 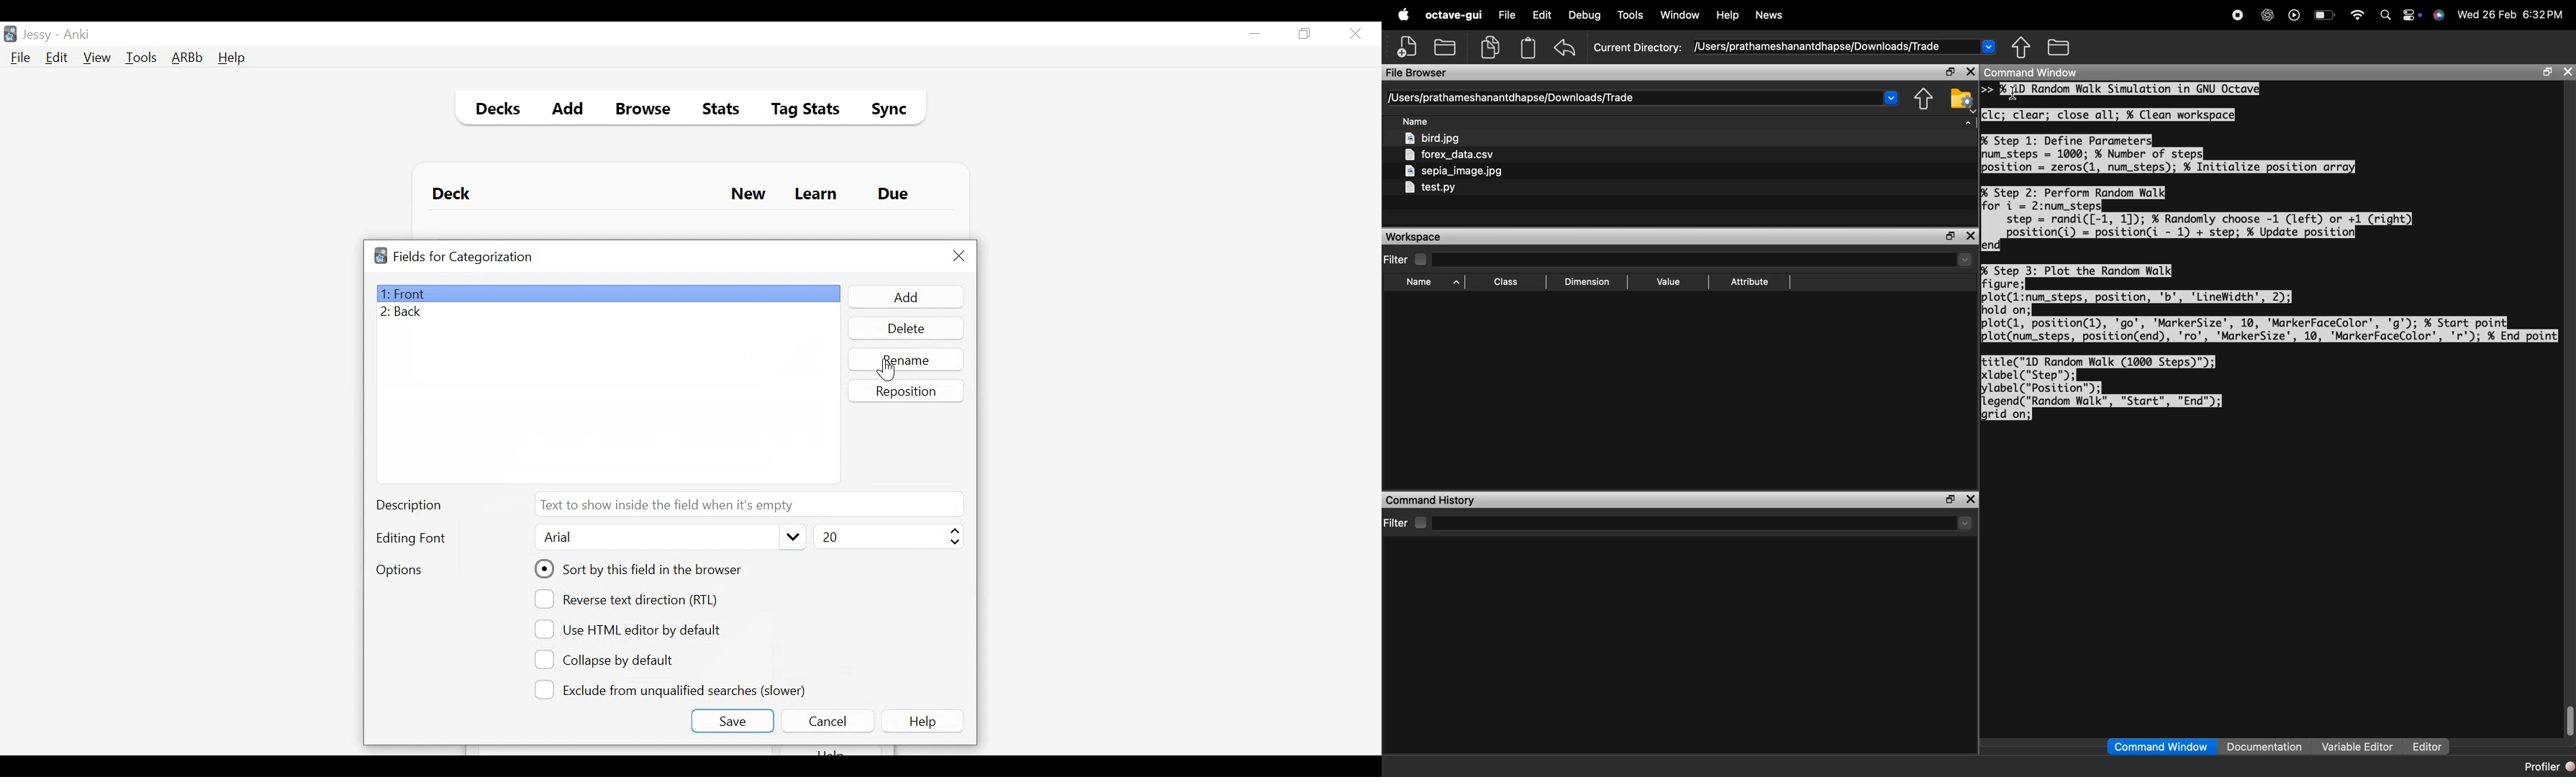 I want to click on Save, so click(x=732, y=721).